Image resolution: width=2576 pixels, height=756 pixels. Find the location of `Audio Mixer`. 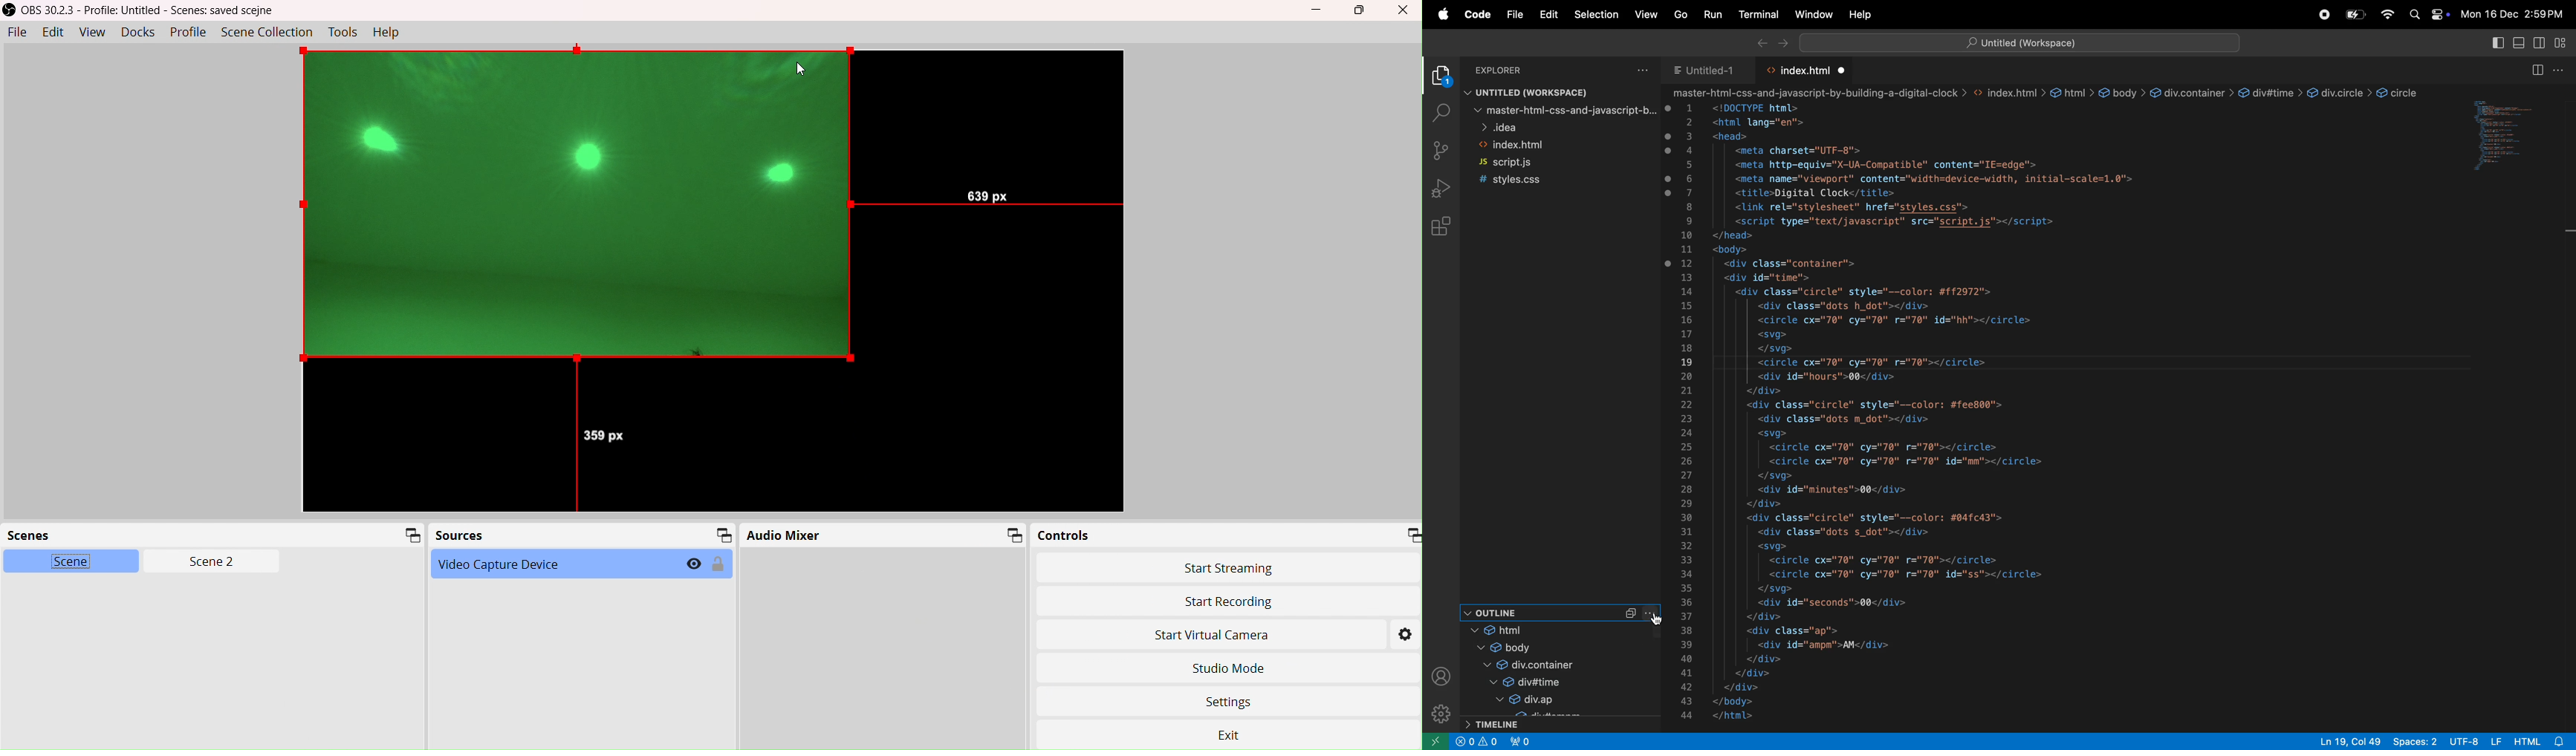

Audio Mixer is located at coordinates (884, 535).